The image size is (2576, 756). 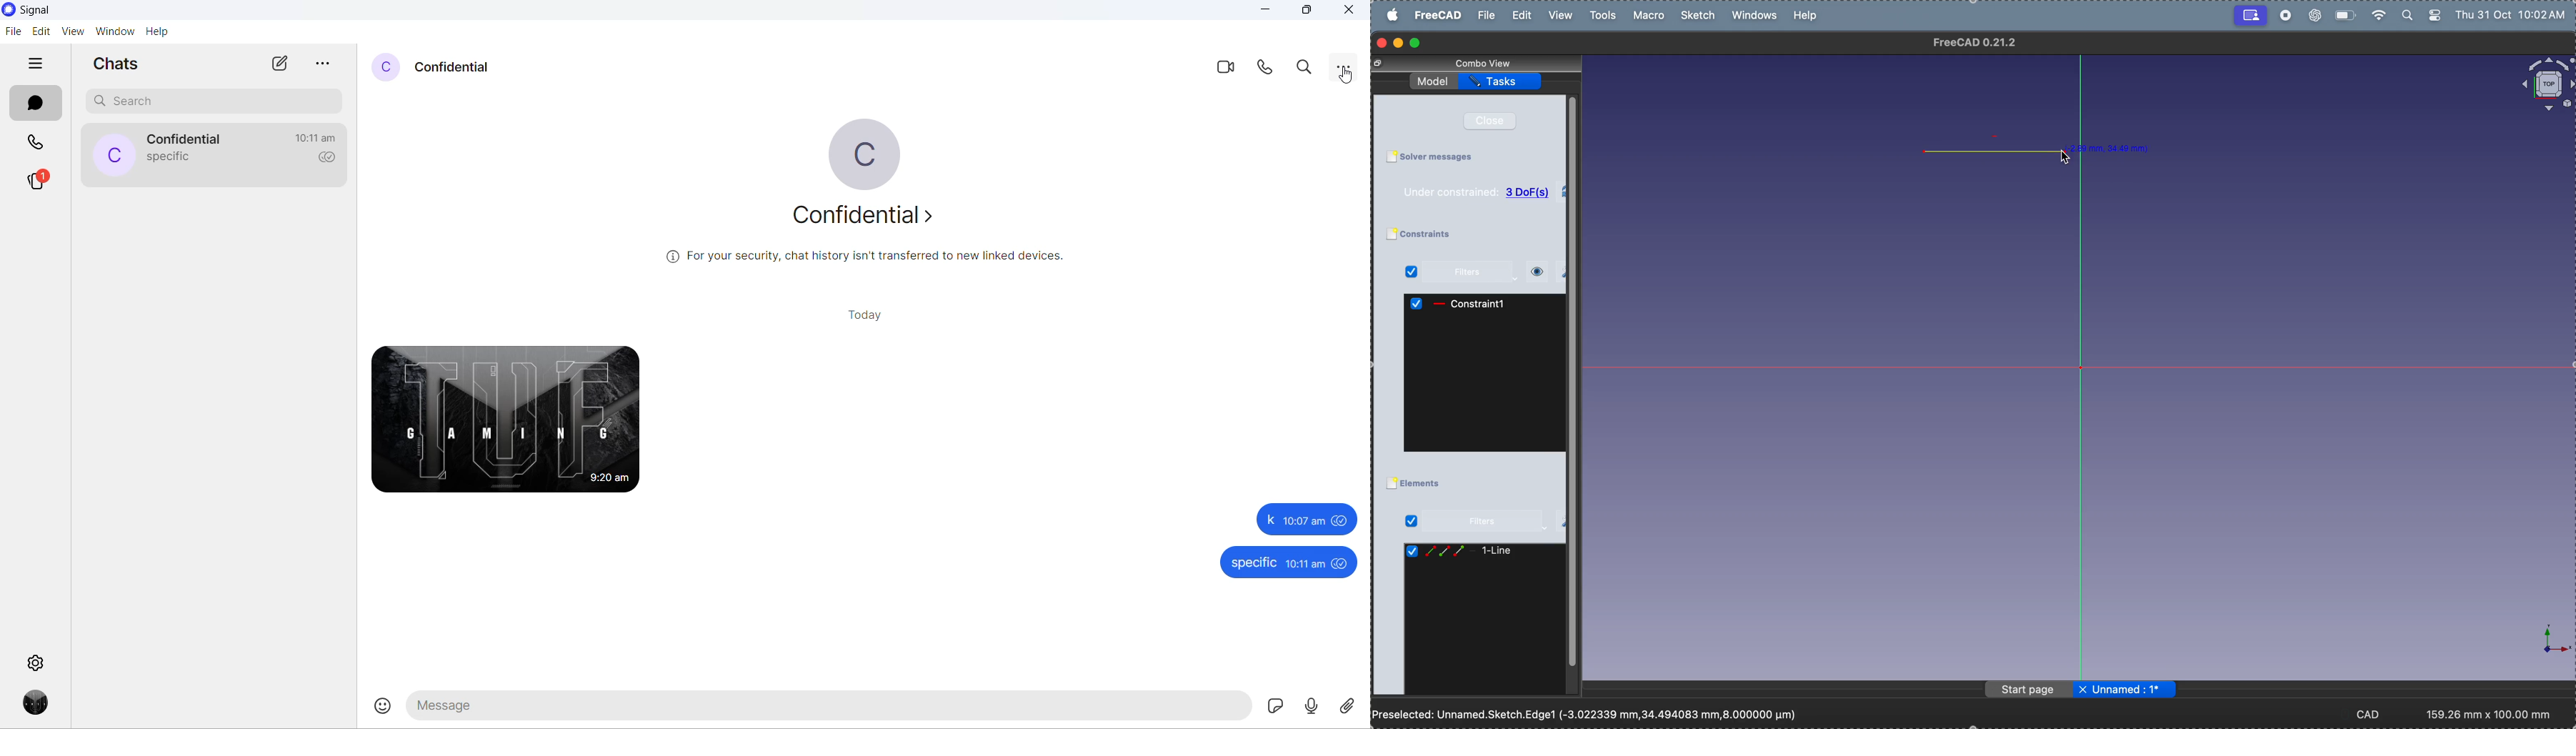 I want to click on point 2, so click(x=2068, y=153).